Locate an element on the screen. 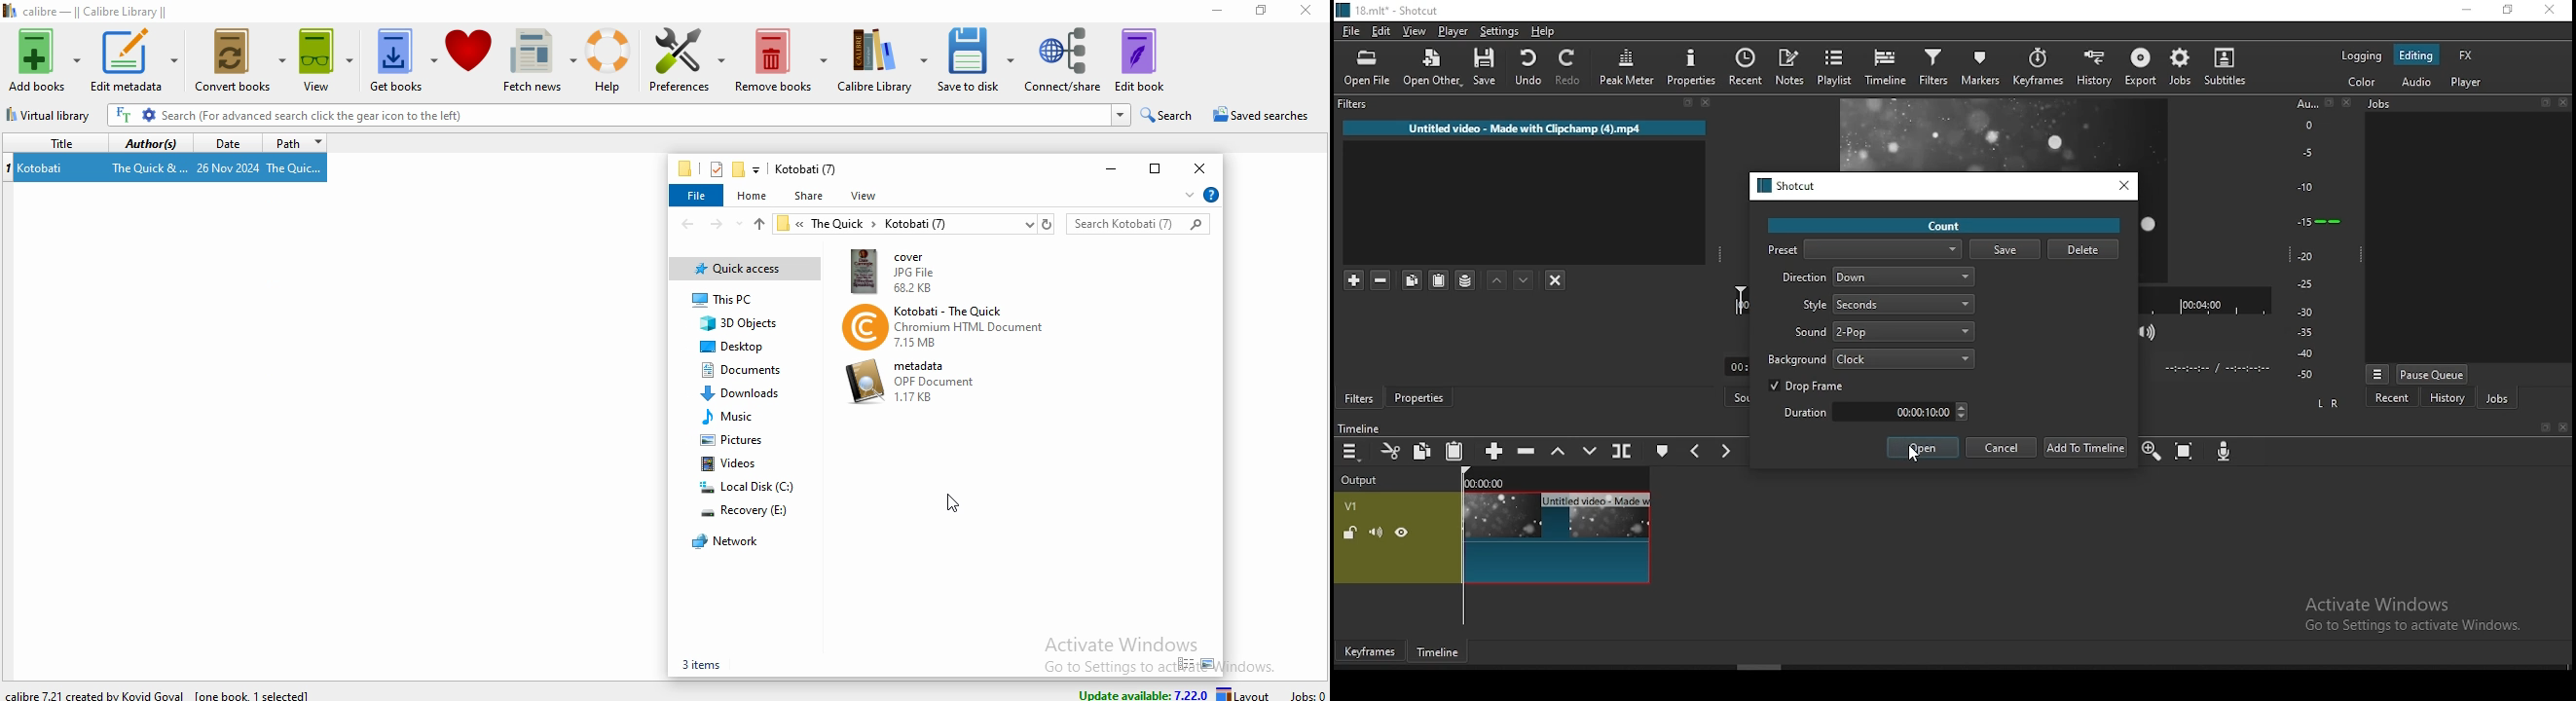 This screenshot has width=2576, height=728. settings is located at coordinates (1502, 31).